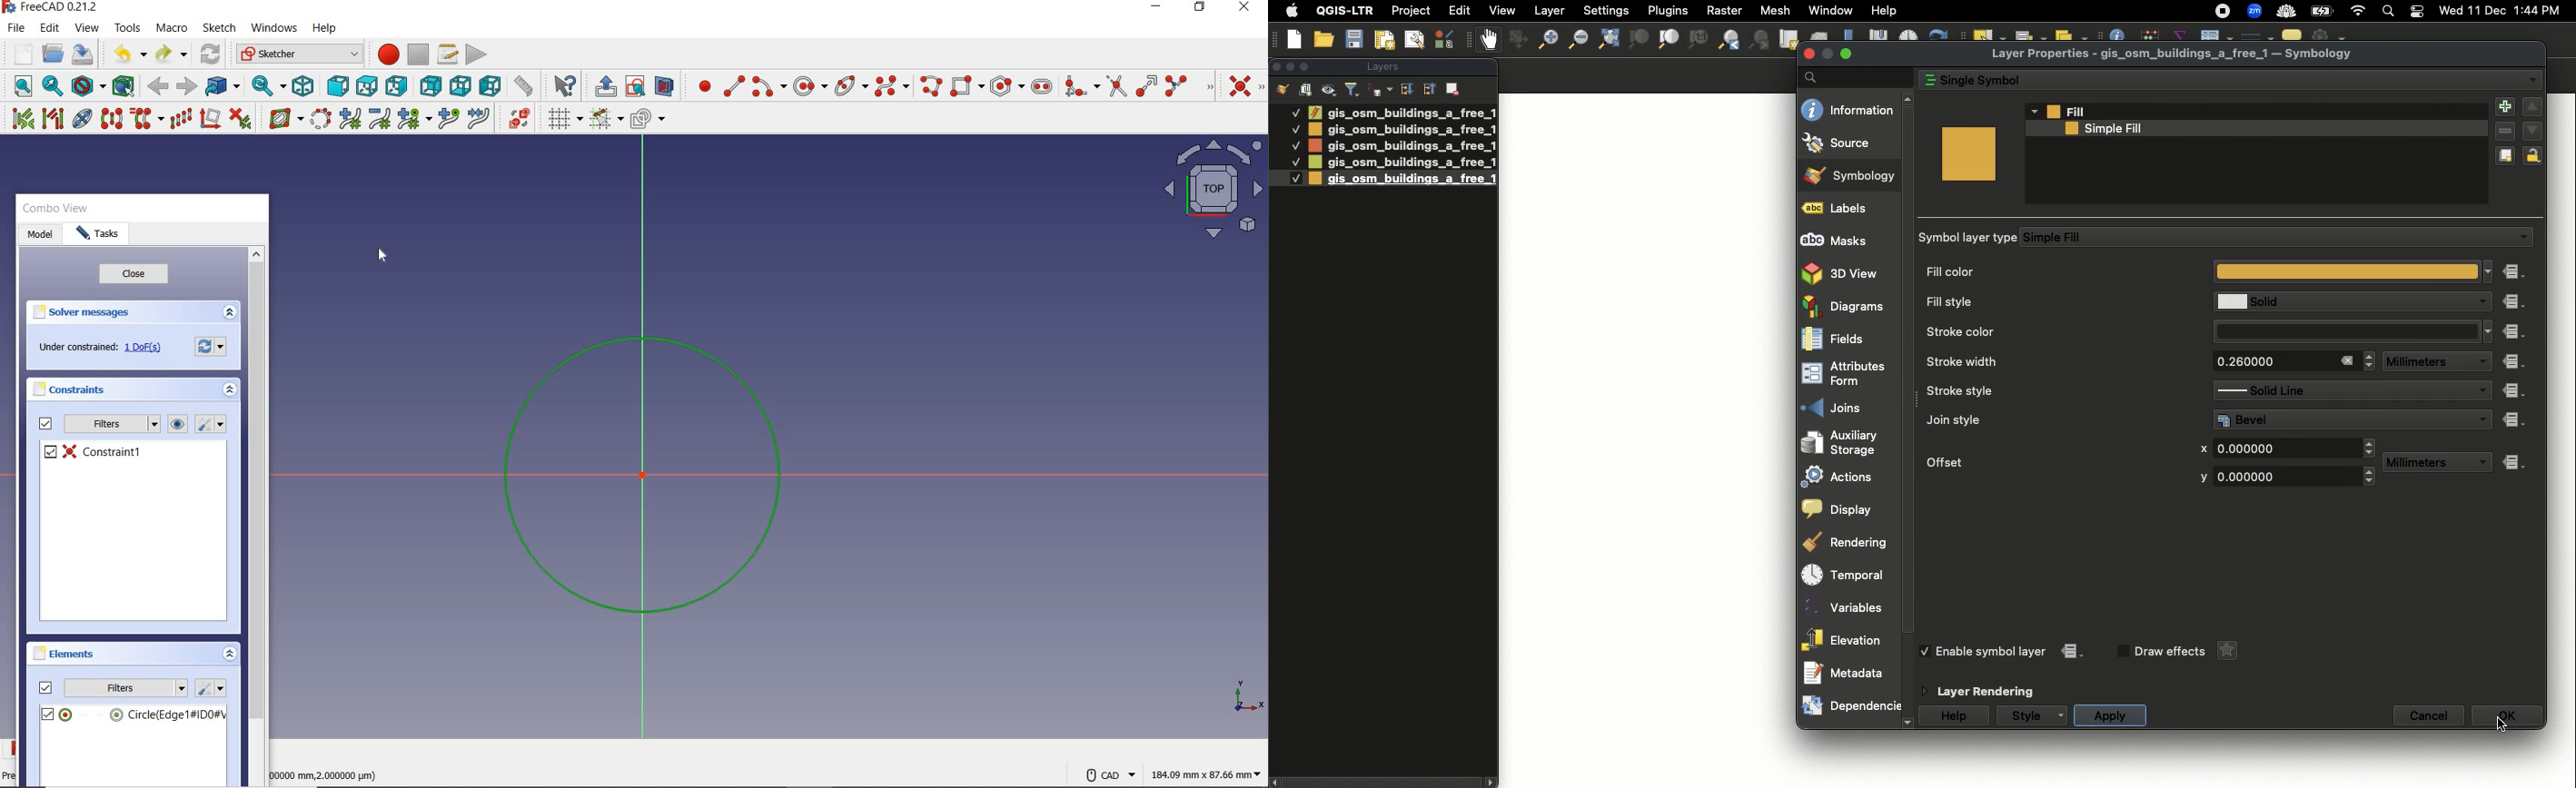 This screenshot has height=812, width=2576. I want to click on , so click(280, 119).